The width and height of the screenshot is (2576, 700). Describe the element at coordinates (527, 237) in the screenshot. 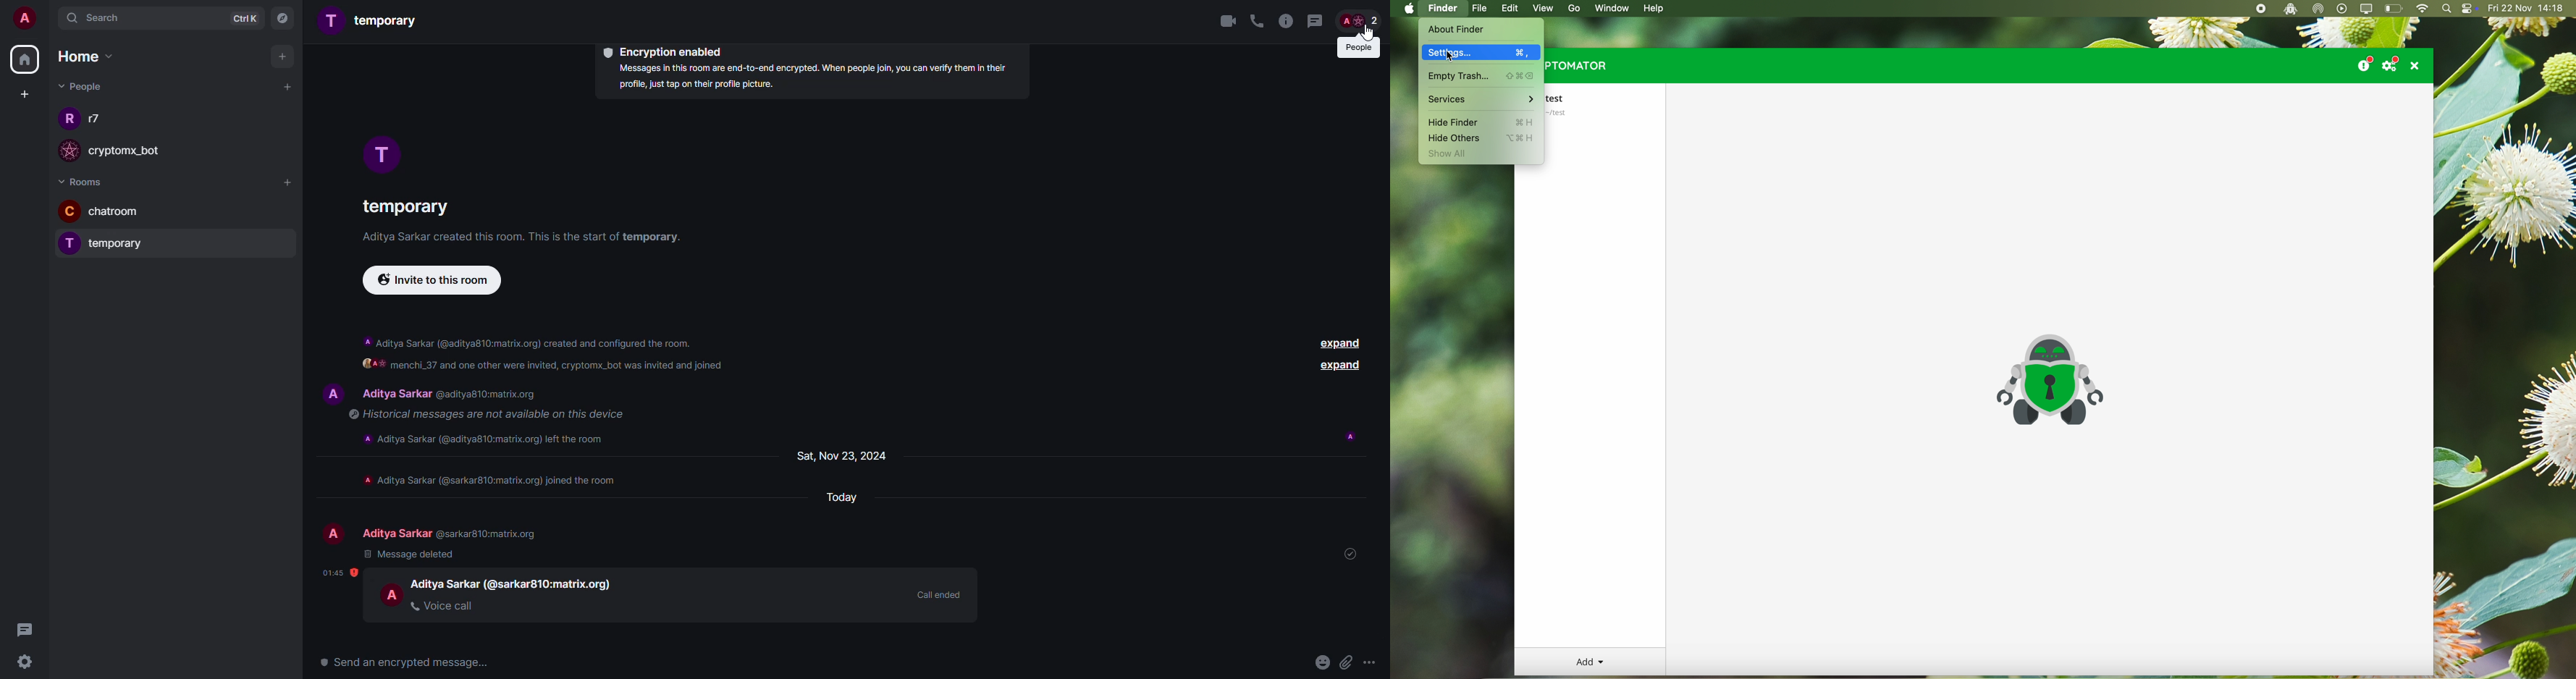

I see `info` at that location.